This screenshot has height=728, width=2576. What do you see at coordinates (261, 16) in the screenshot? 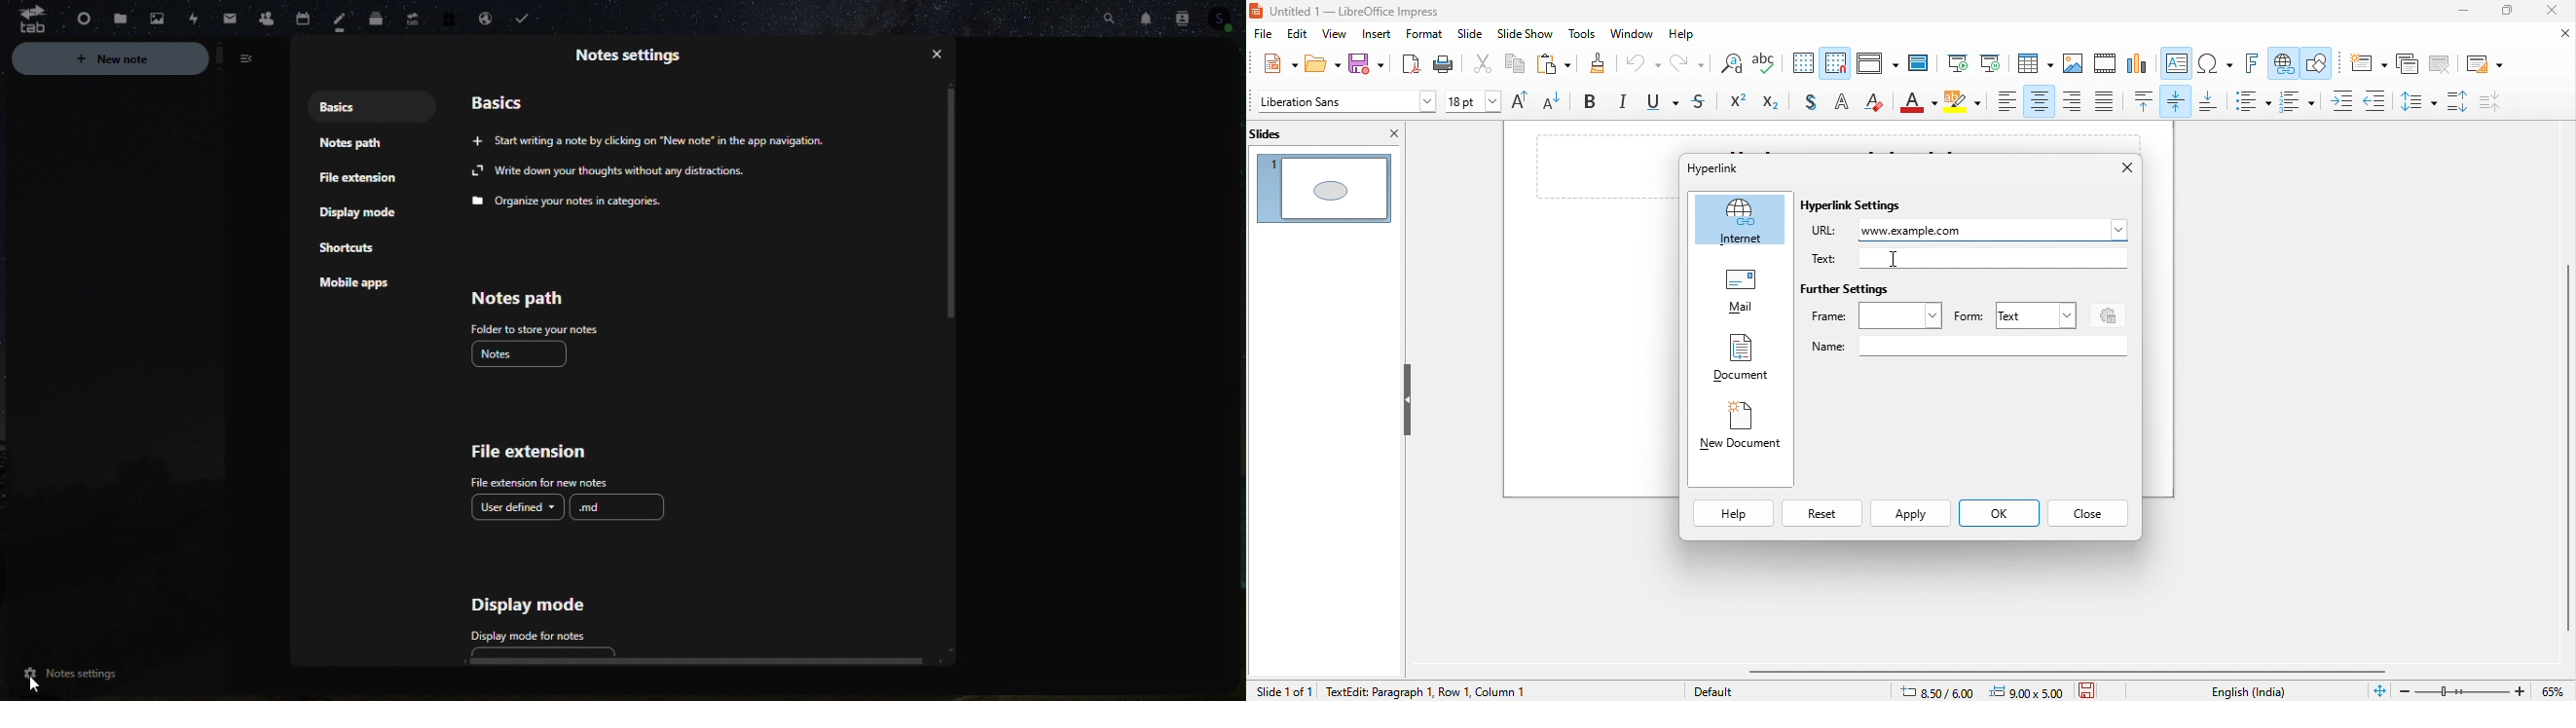
I see `Contacts` at bounding box center [261, 16].